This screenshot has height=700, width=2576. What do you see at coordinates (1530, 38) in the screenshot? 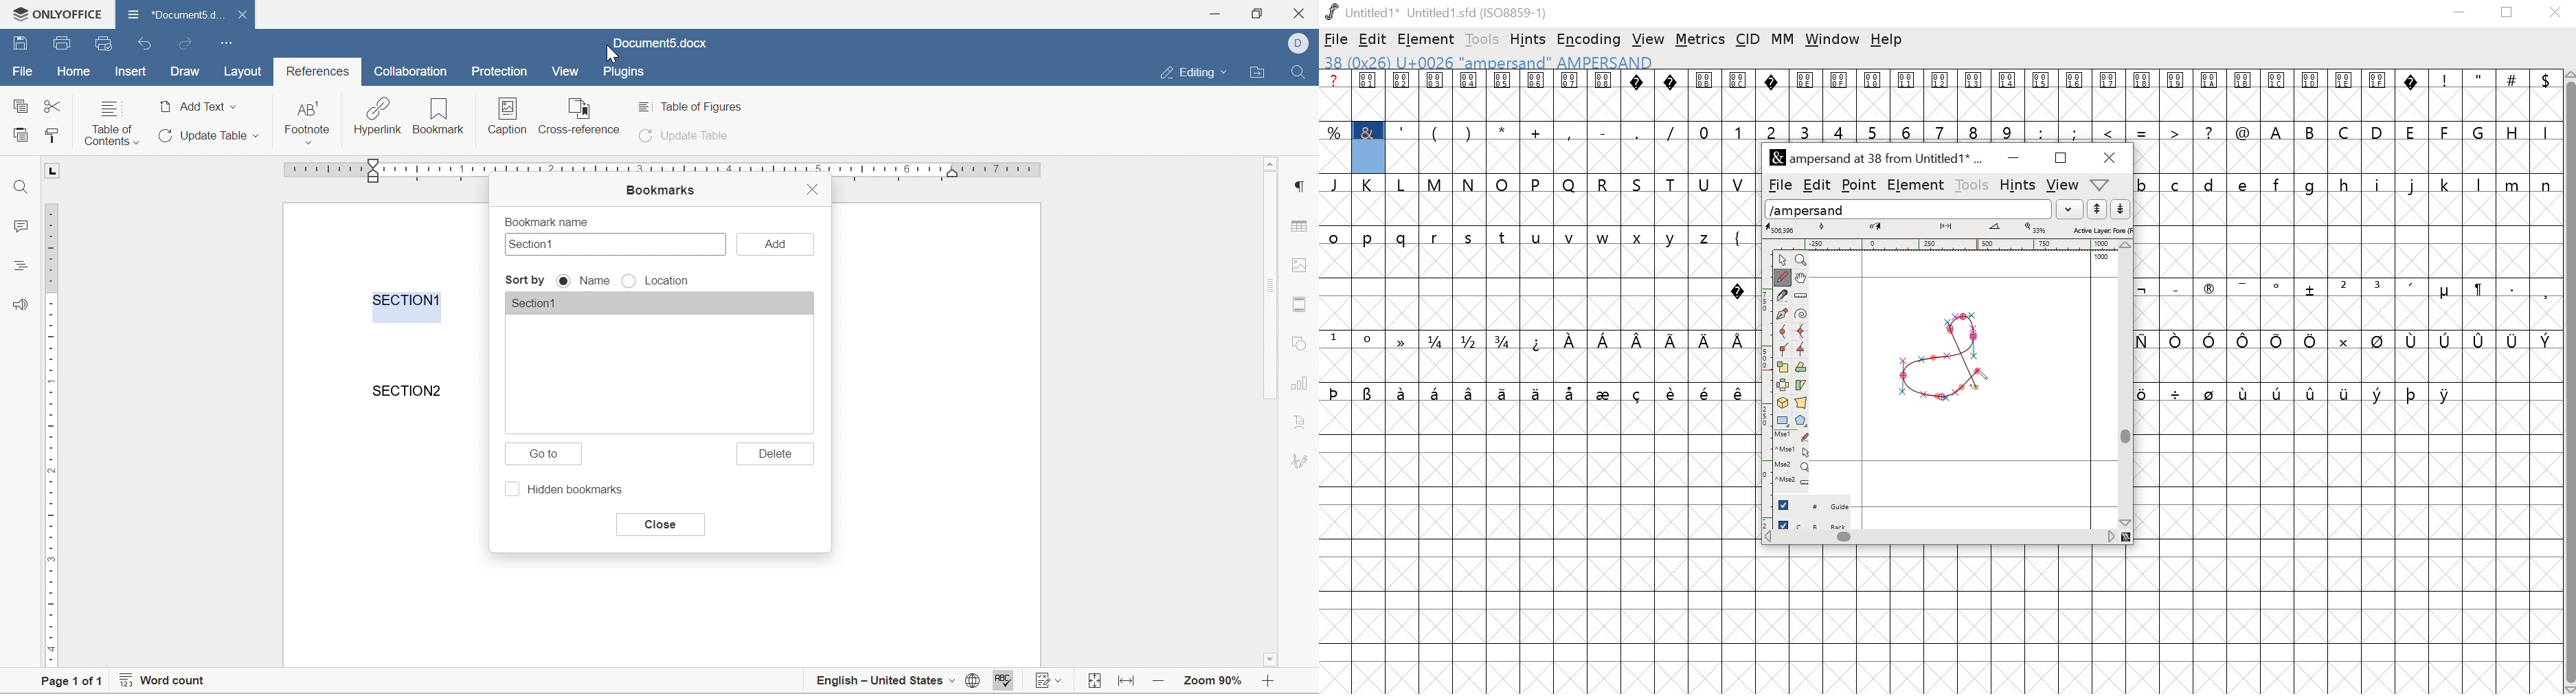
I see `hints` at bounding box center [1530, 38].